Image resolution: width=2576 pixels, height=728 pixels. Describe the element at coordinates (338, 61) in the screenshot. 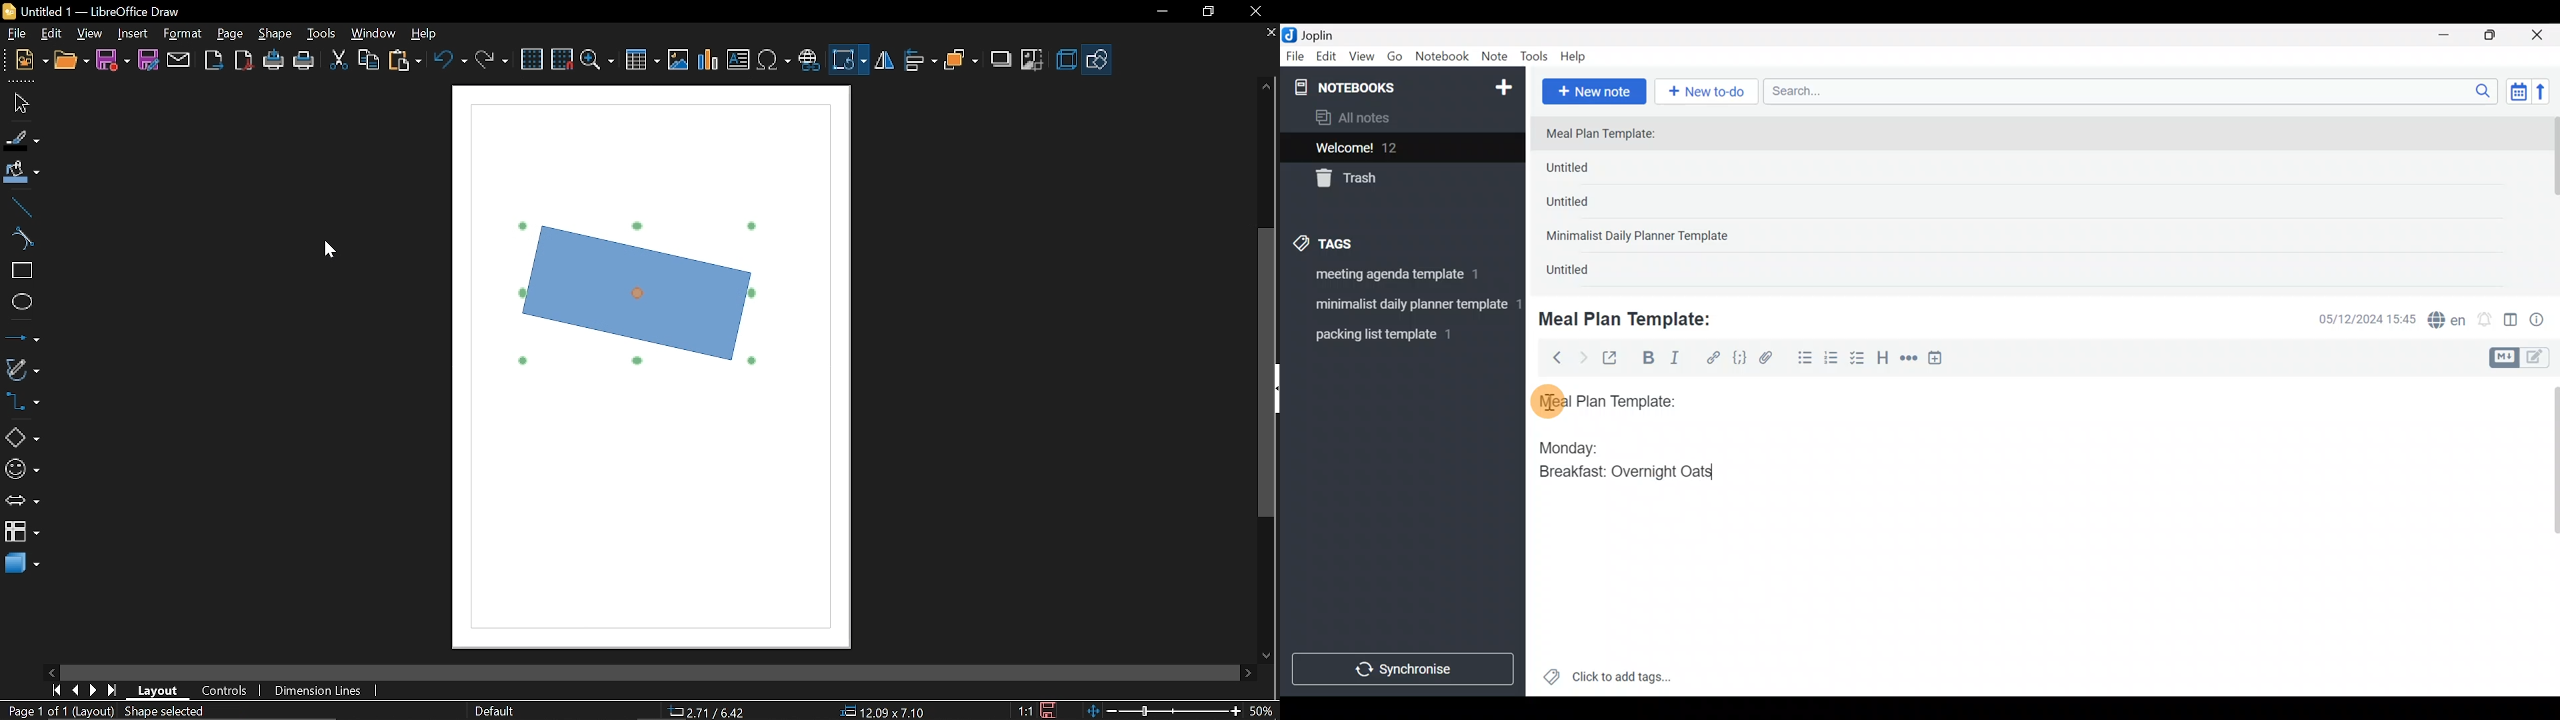

I see `Cut` at that location.